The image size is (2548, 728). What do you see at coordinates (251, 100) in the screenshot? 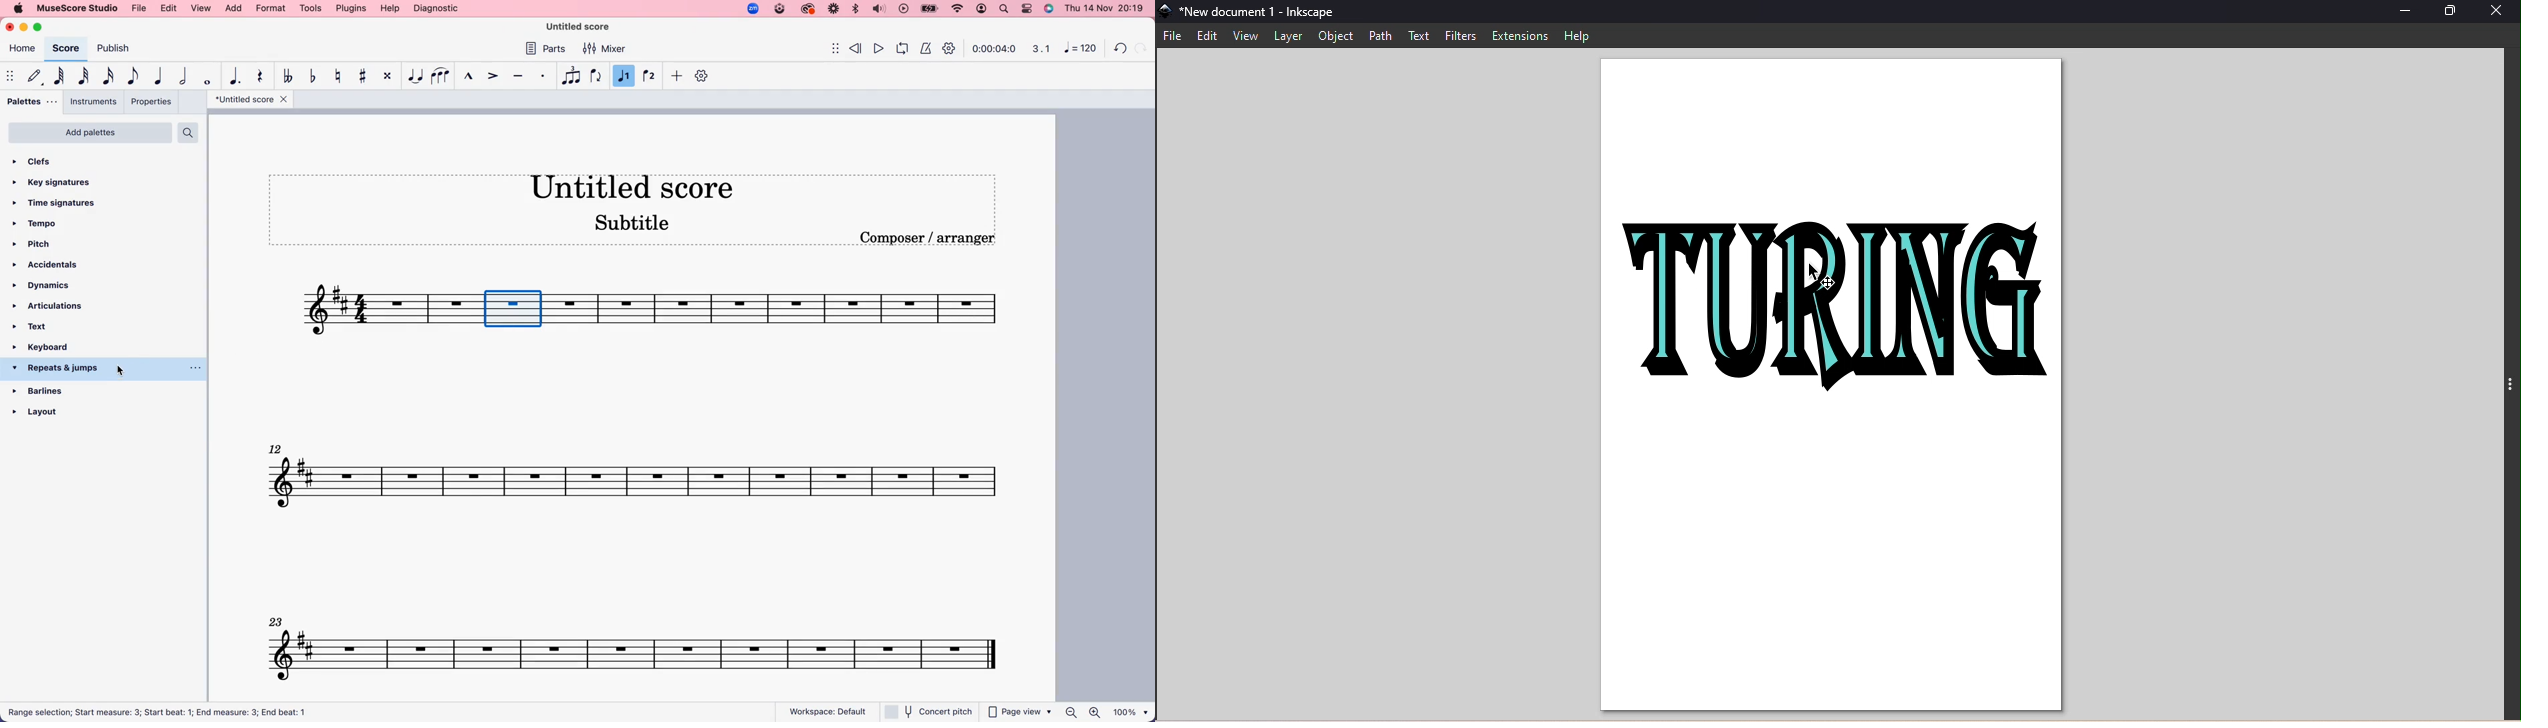
I see `score name` at bounding box center [251, 100].